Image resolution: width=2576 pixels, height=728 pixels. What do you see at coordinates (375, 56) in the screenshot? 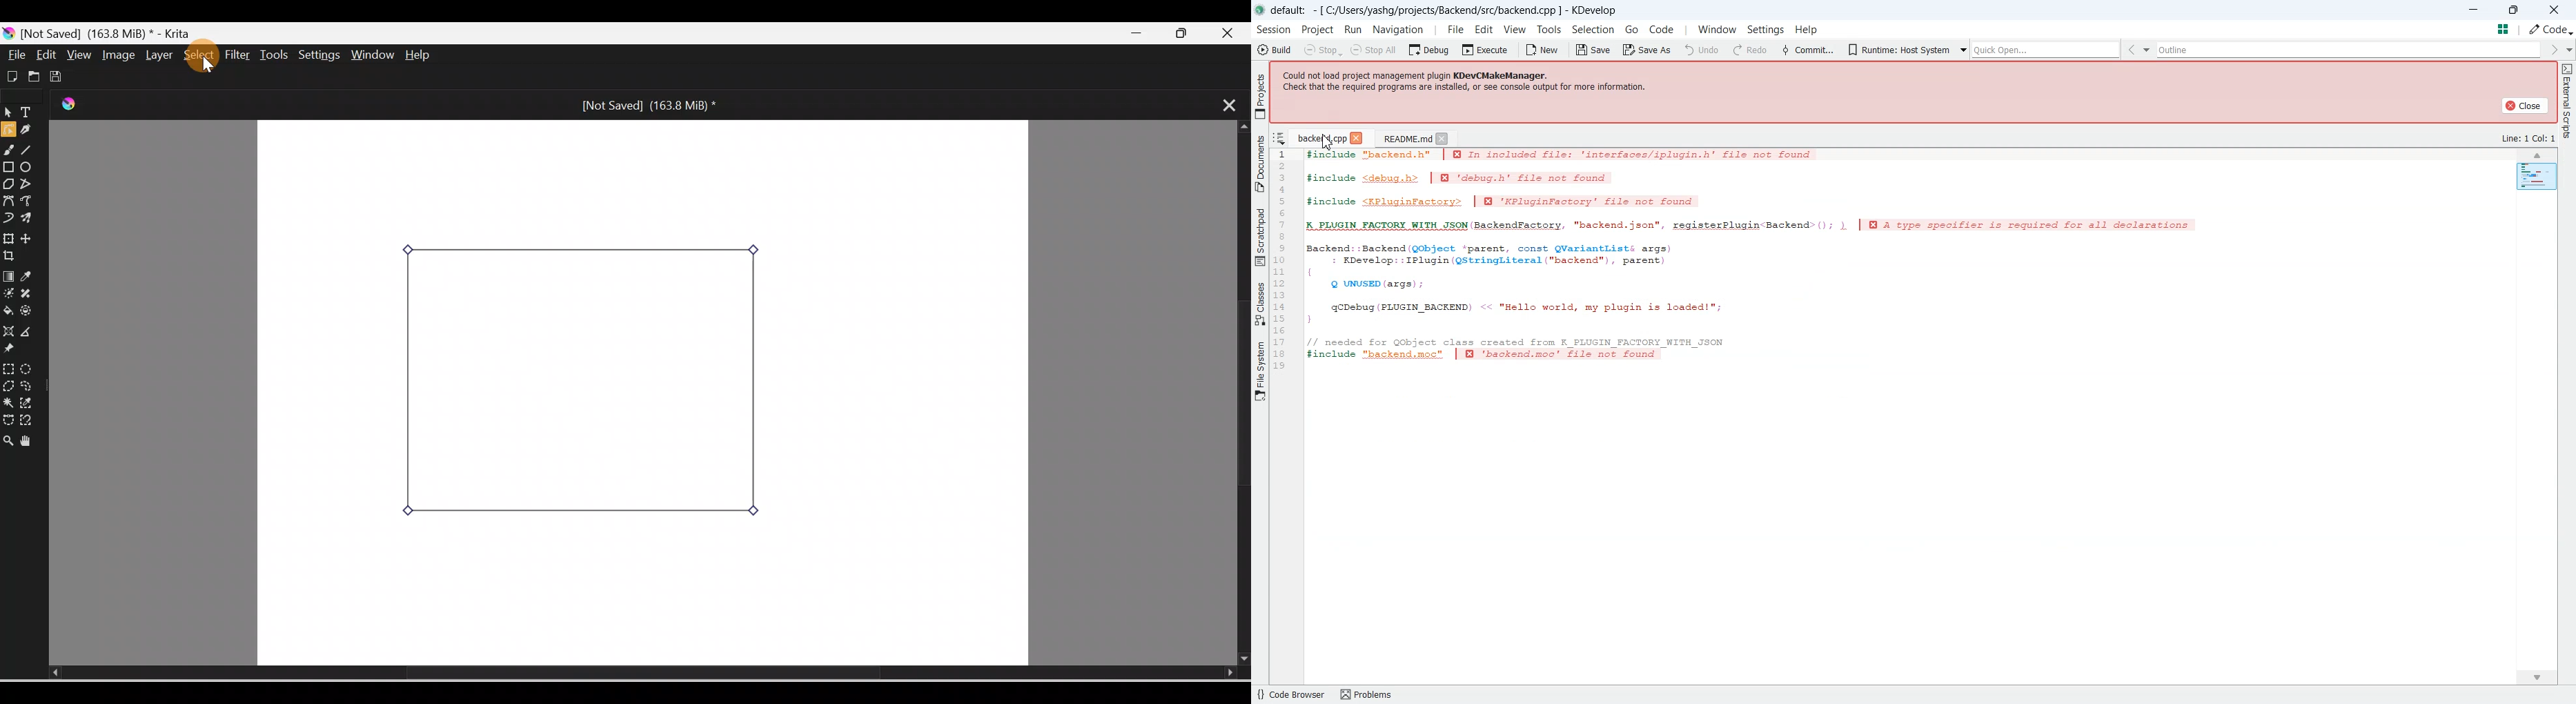
I see `Window` at bounding box center [375, 56].